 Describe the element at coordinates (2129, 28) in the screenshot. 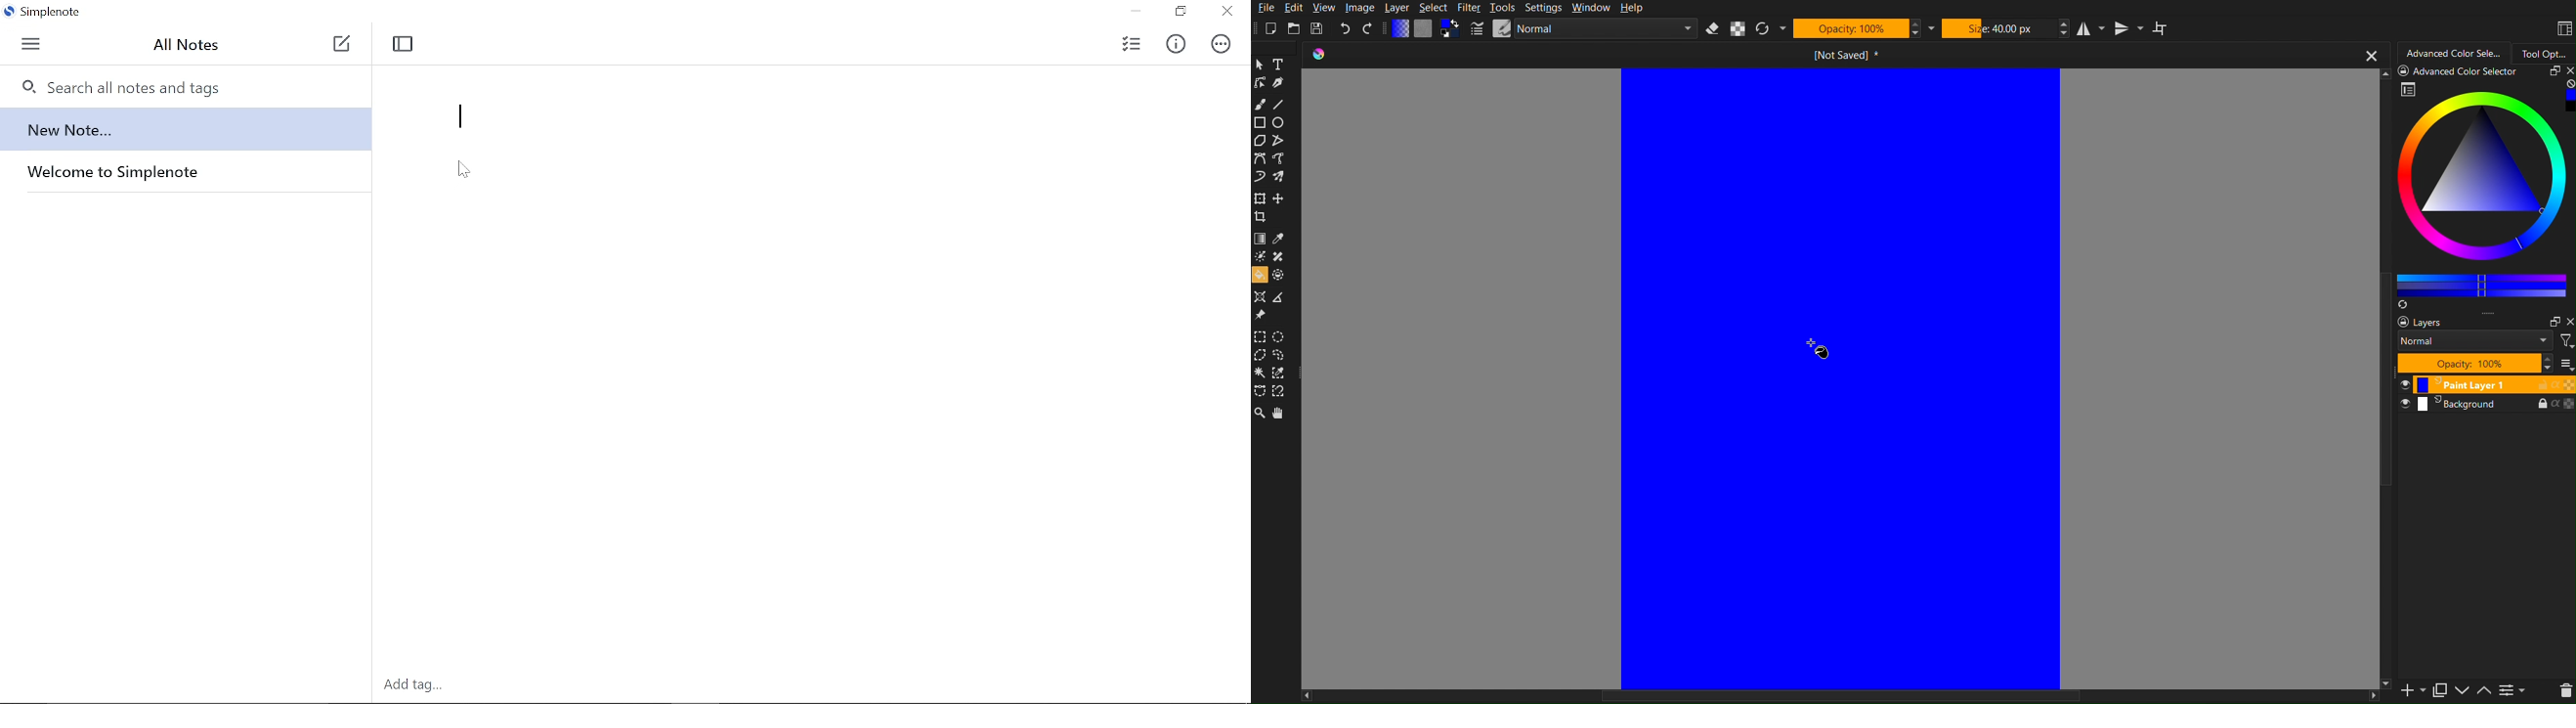

I see `Vertical Mirror` at that location.